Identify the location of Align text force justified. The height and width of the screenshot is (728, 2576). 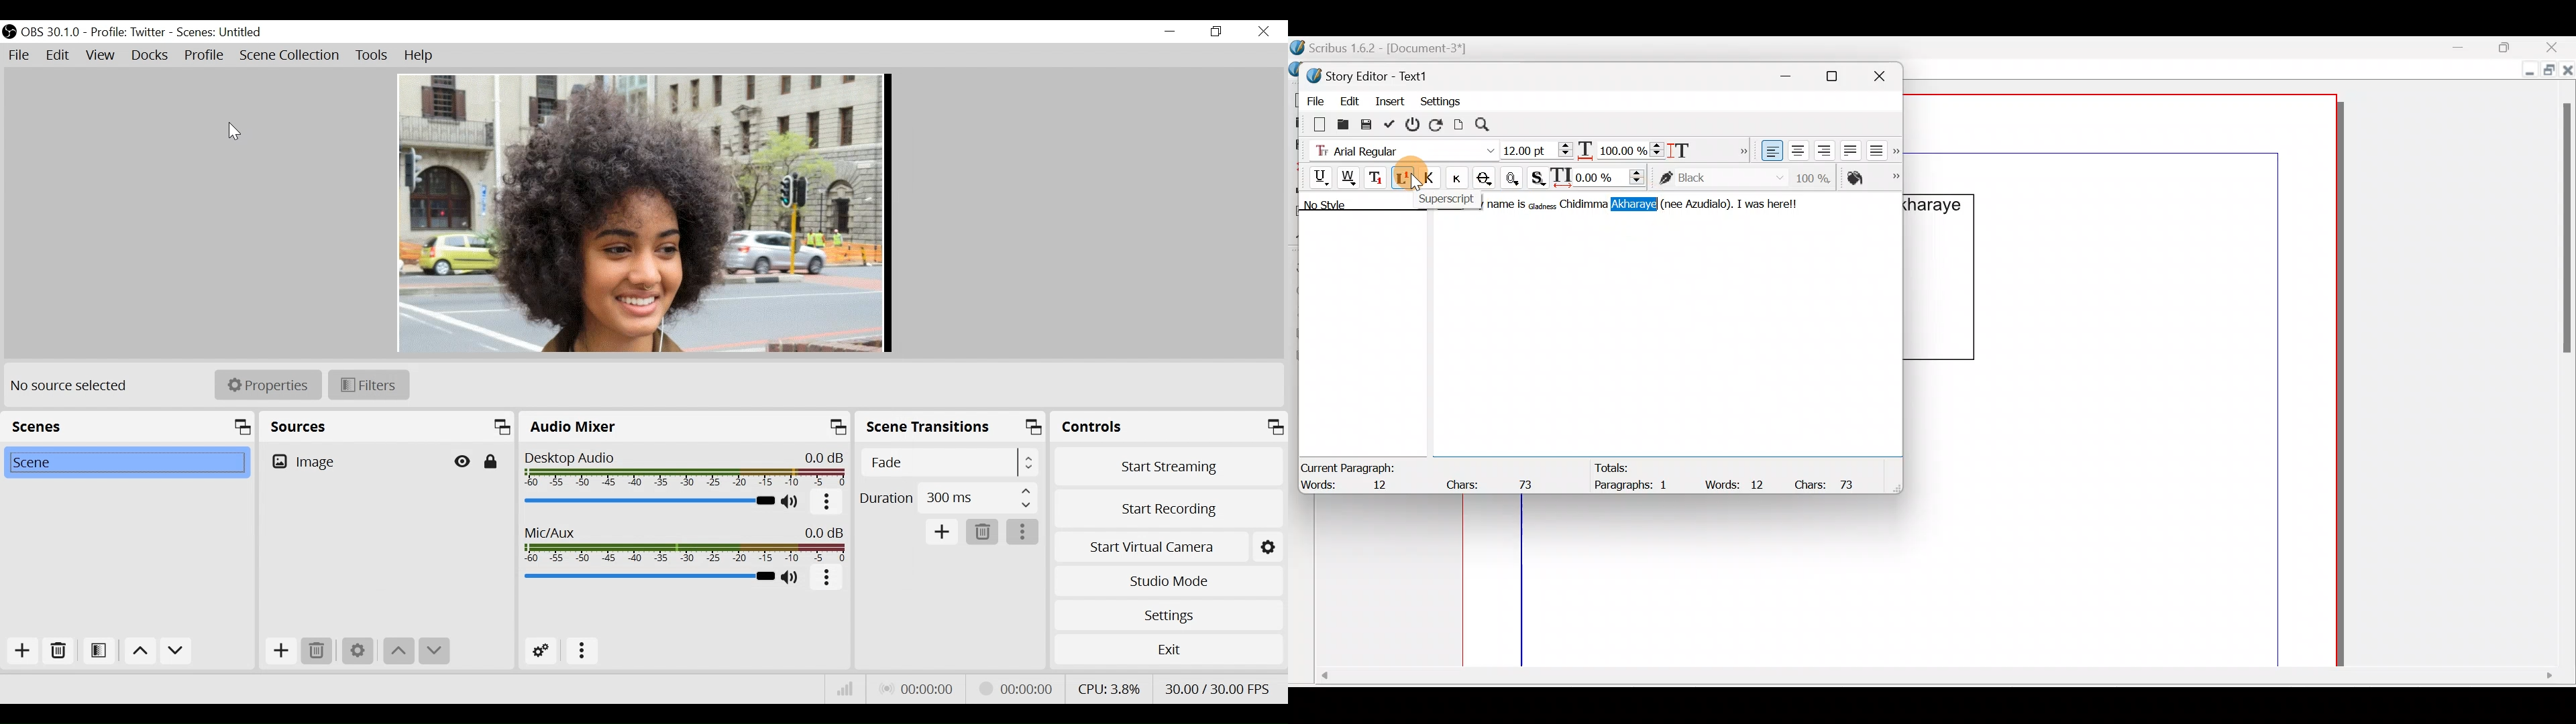
(1880, 147).